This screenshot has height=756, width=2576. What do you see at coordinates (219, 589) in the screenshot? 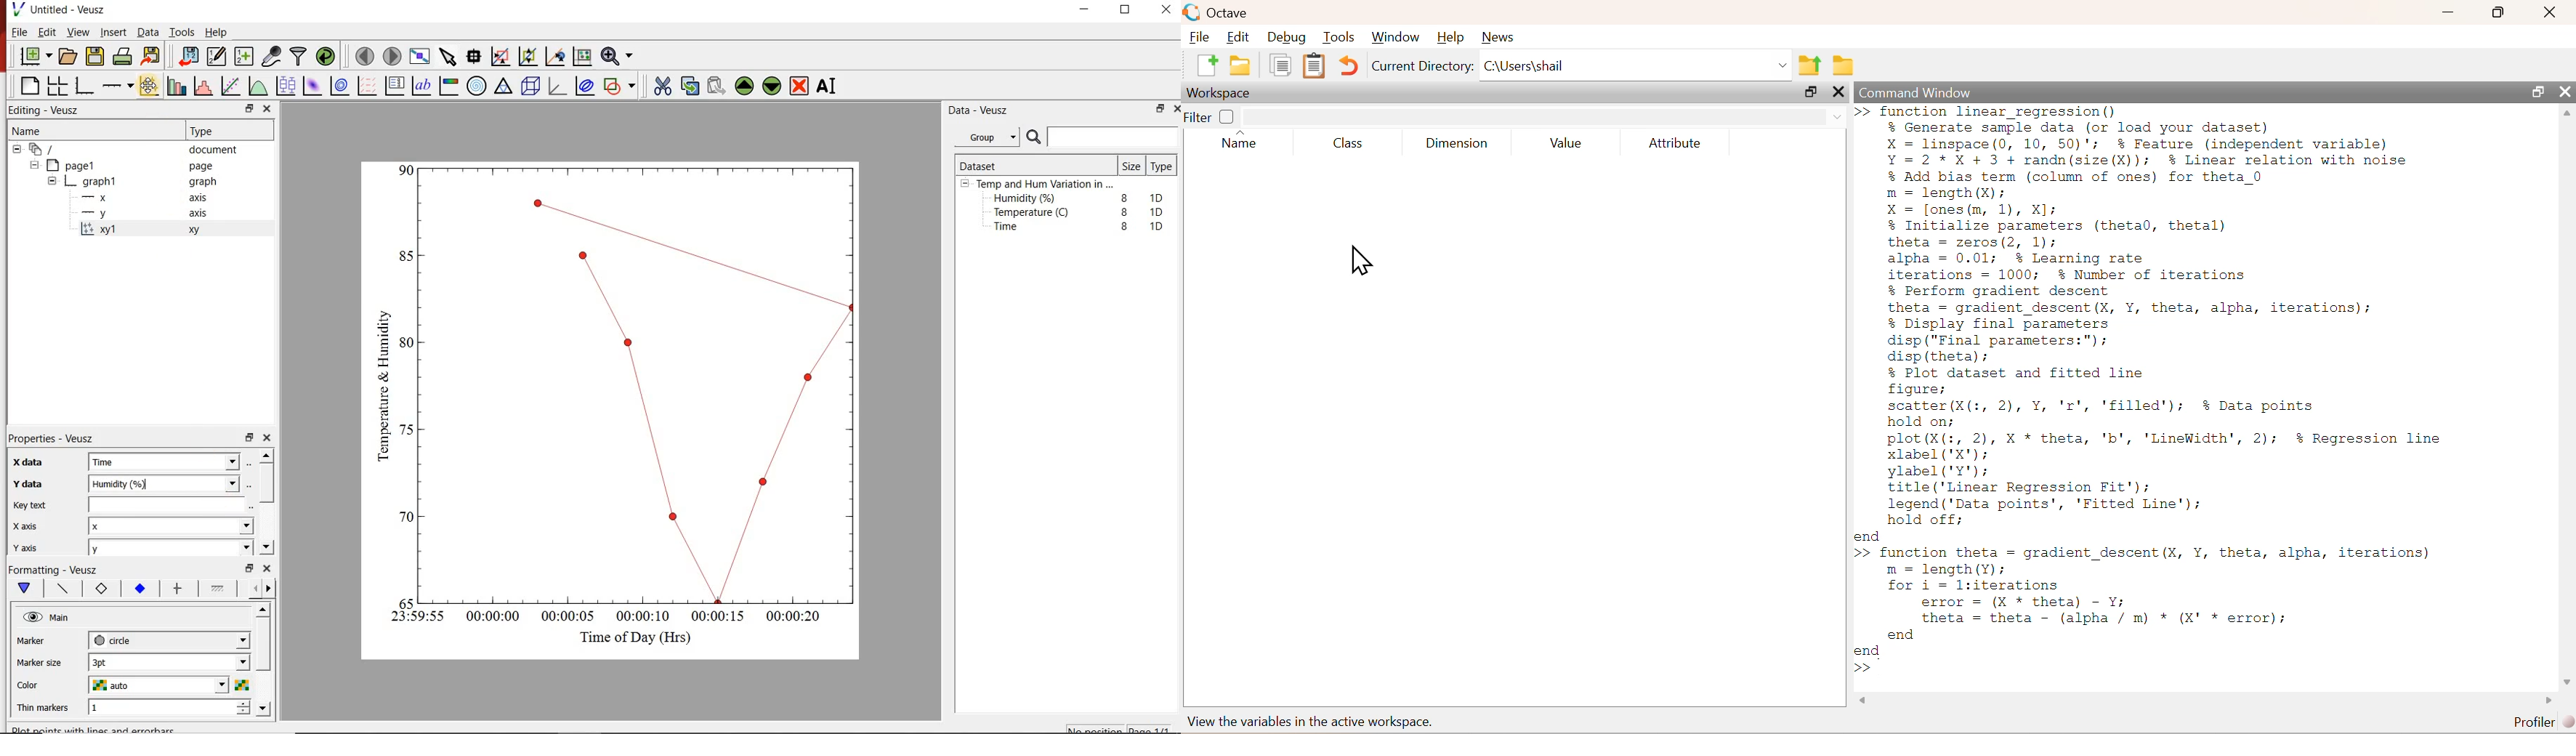
I see `fill 1` at bounding box center [219, 589].